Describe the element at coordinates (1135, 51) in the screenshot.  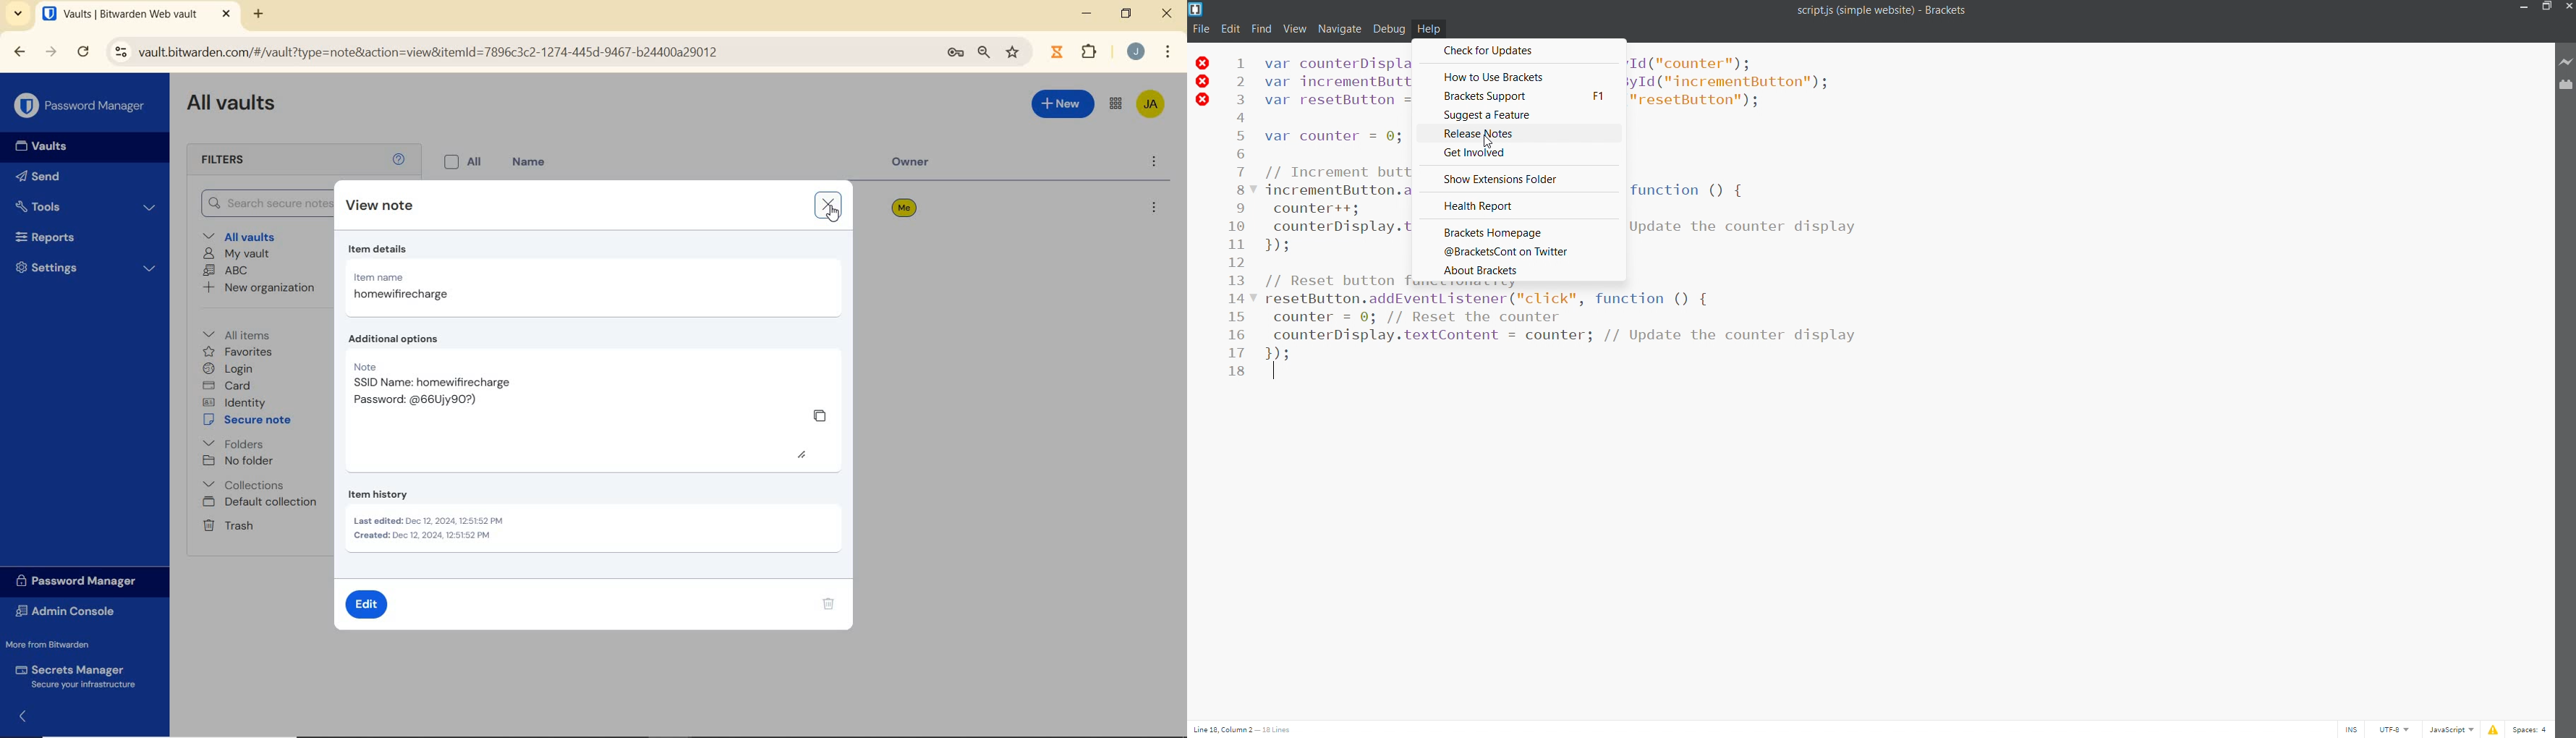
I see `Account` at that location.